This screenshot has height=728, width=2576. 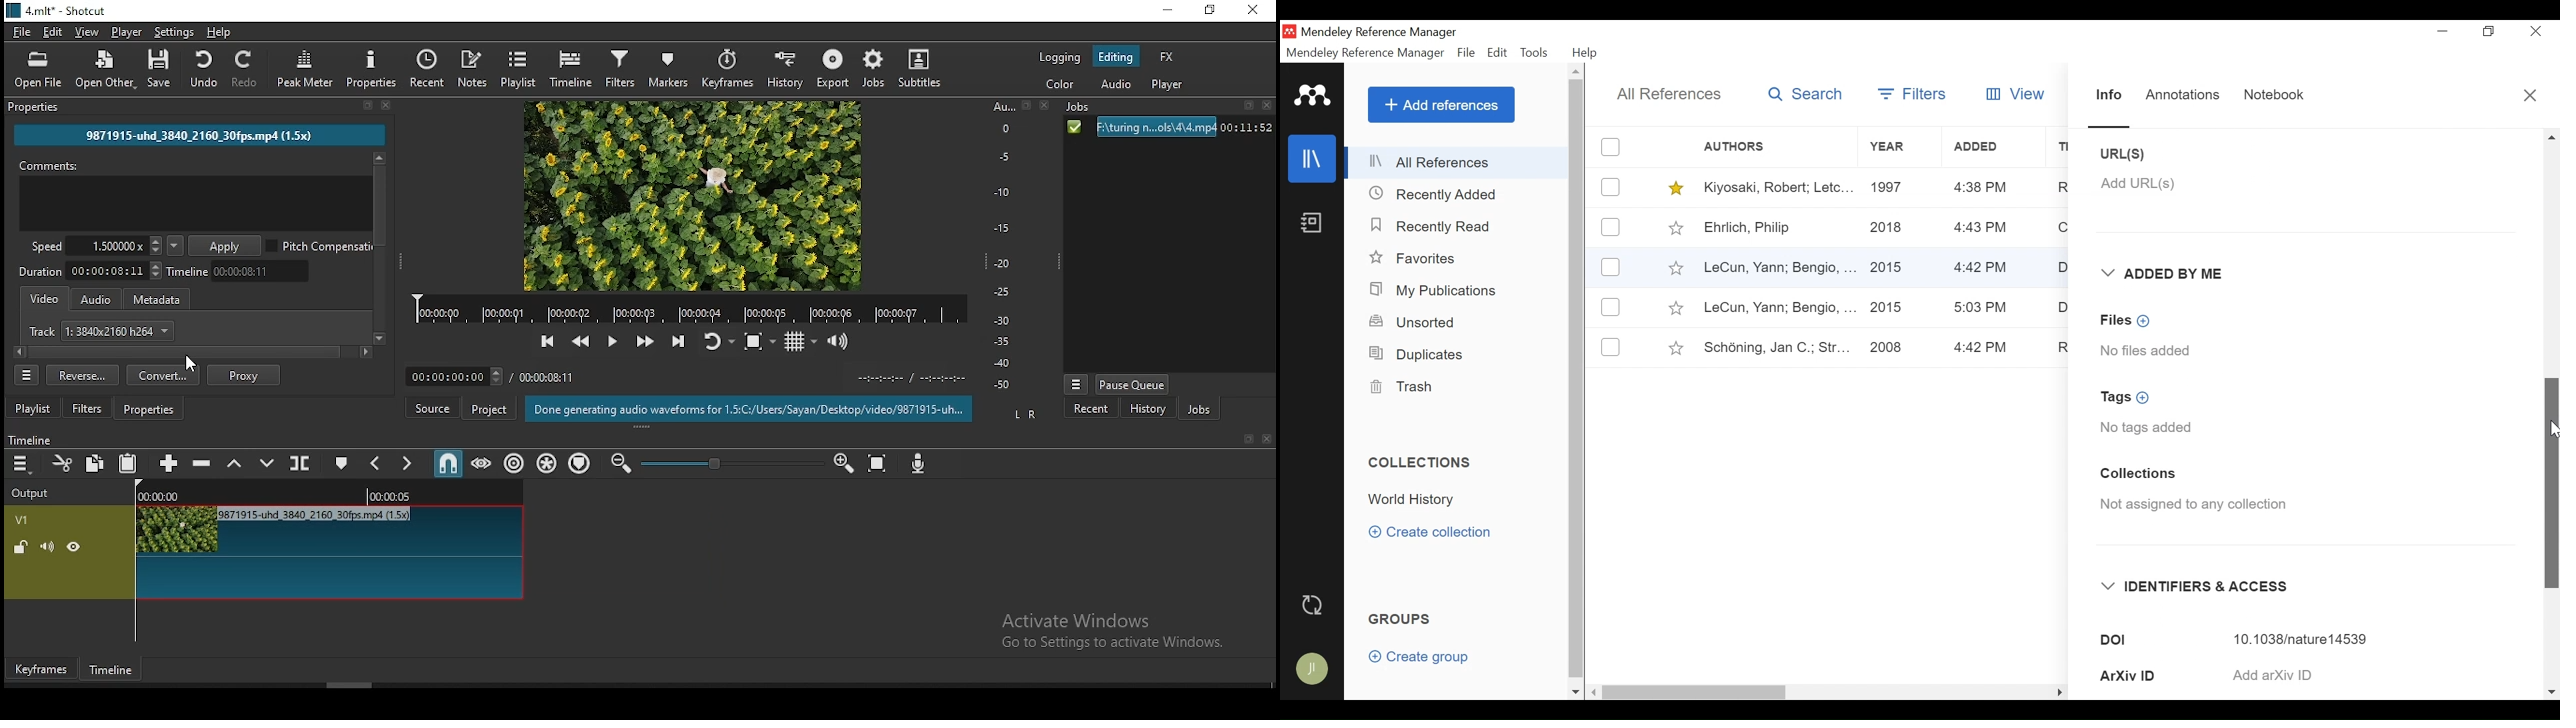 I want to click on close, so click(x=387, y=105).